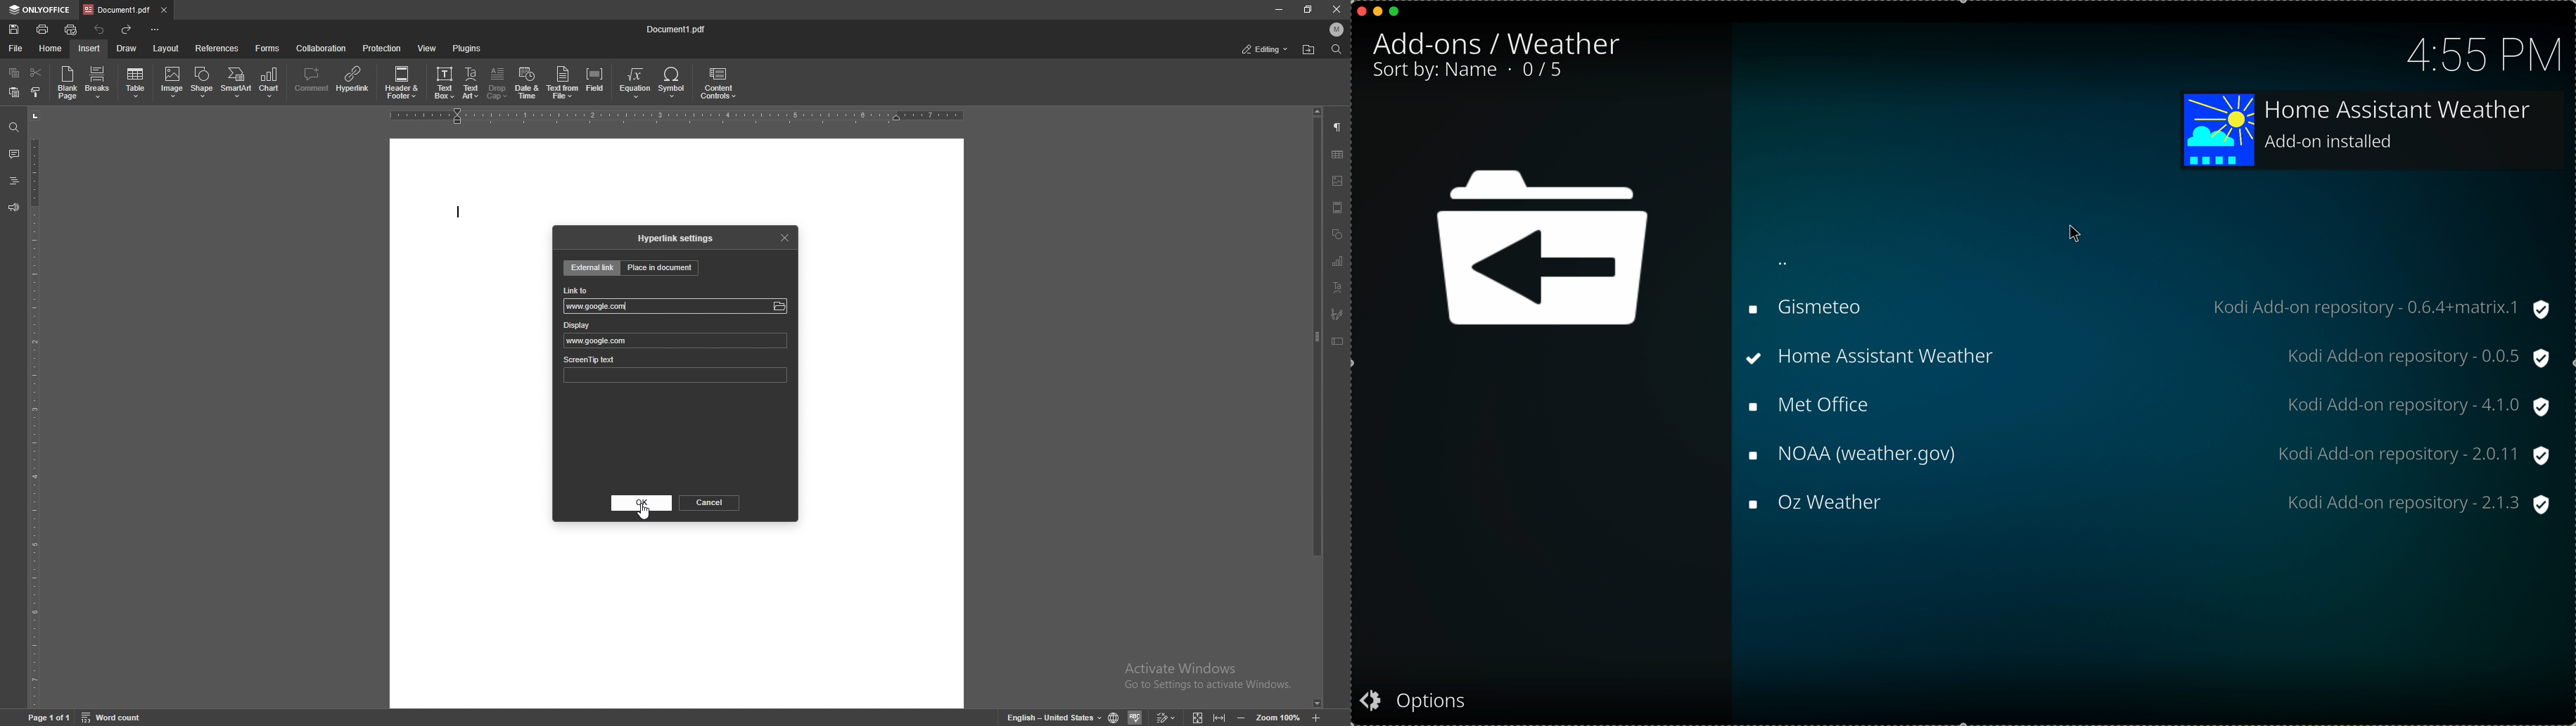 Image resolution: width=2576 pixels, height=728 pixels. Describe the element at coordinates (637, 83) in the screenshot. I see `equation` at that location.